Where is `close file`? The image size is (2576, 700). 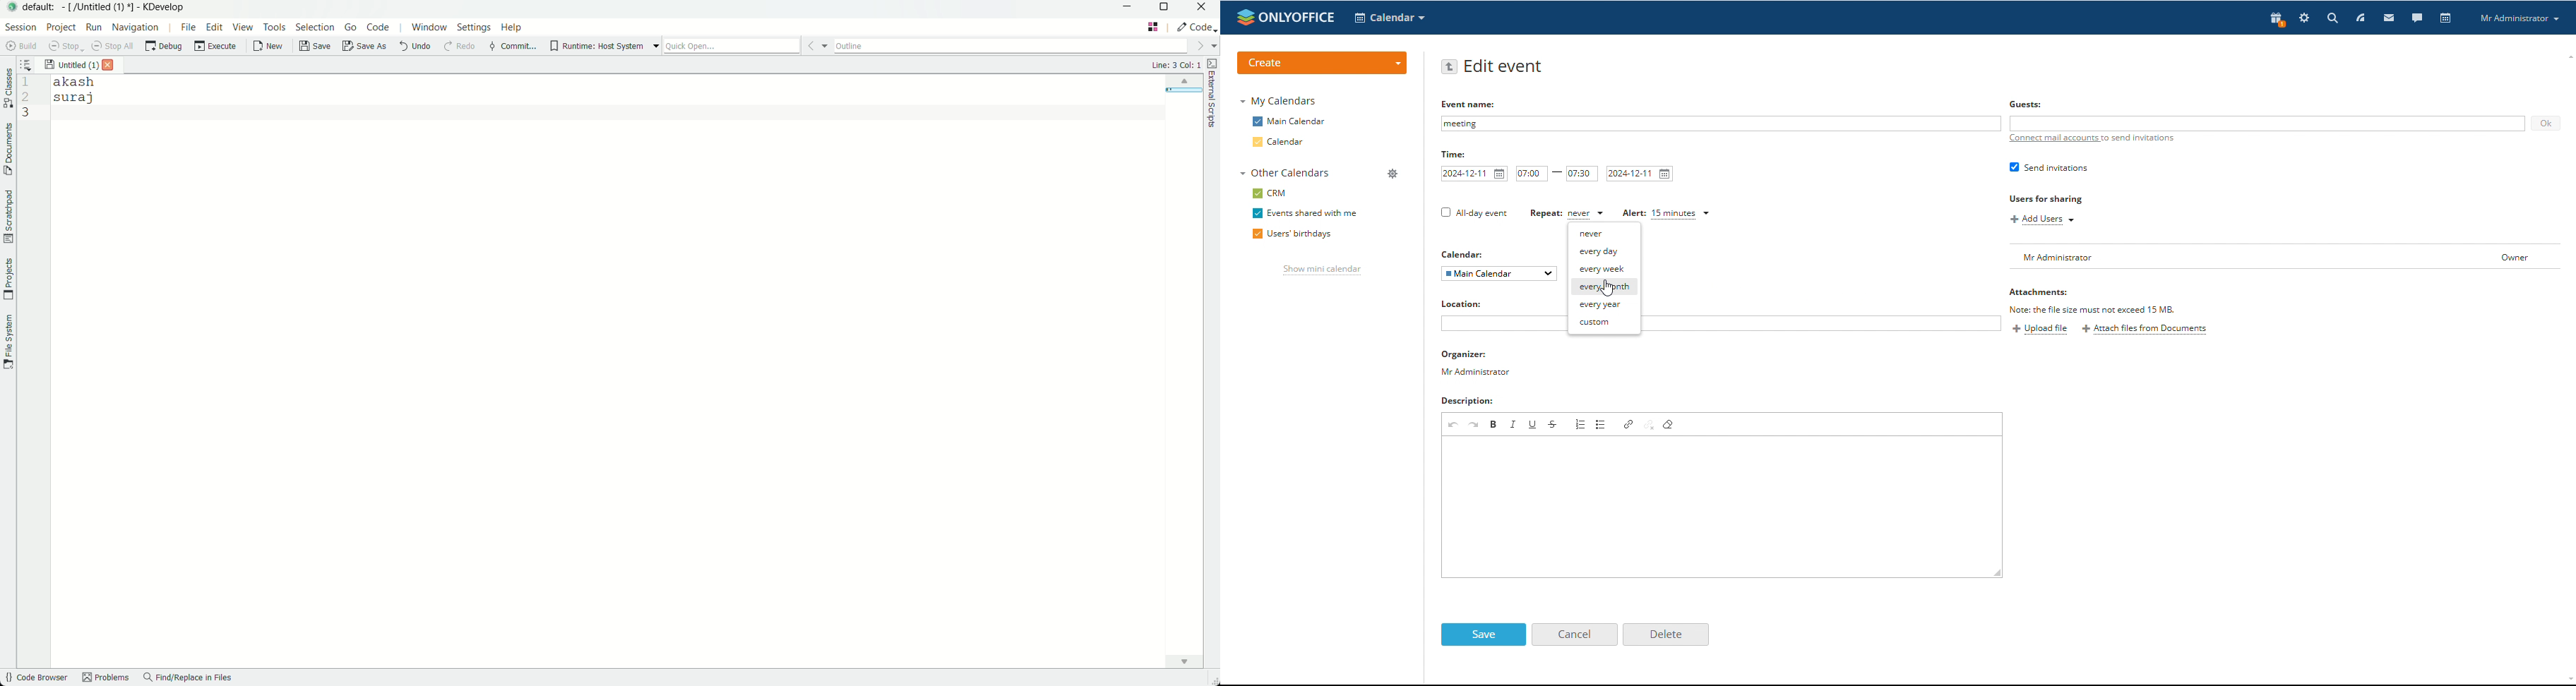
close file is located at coordinates (109, 65).